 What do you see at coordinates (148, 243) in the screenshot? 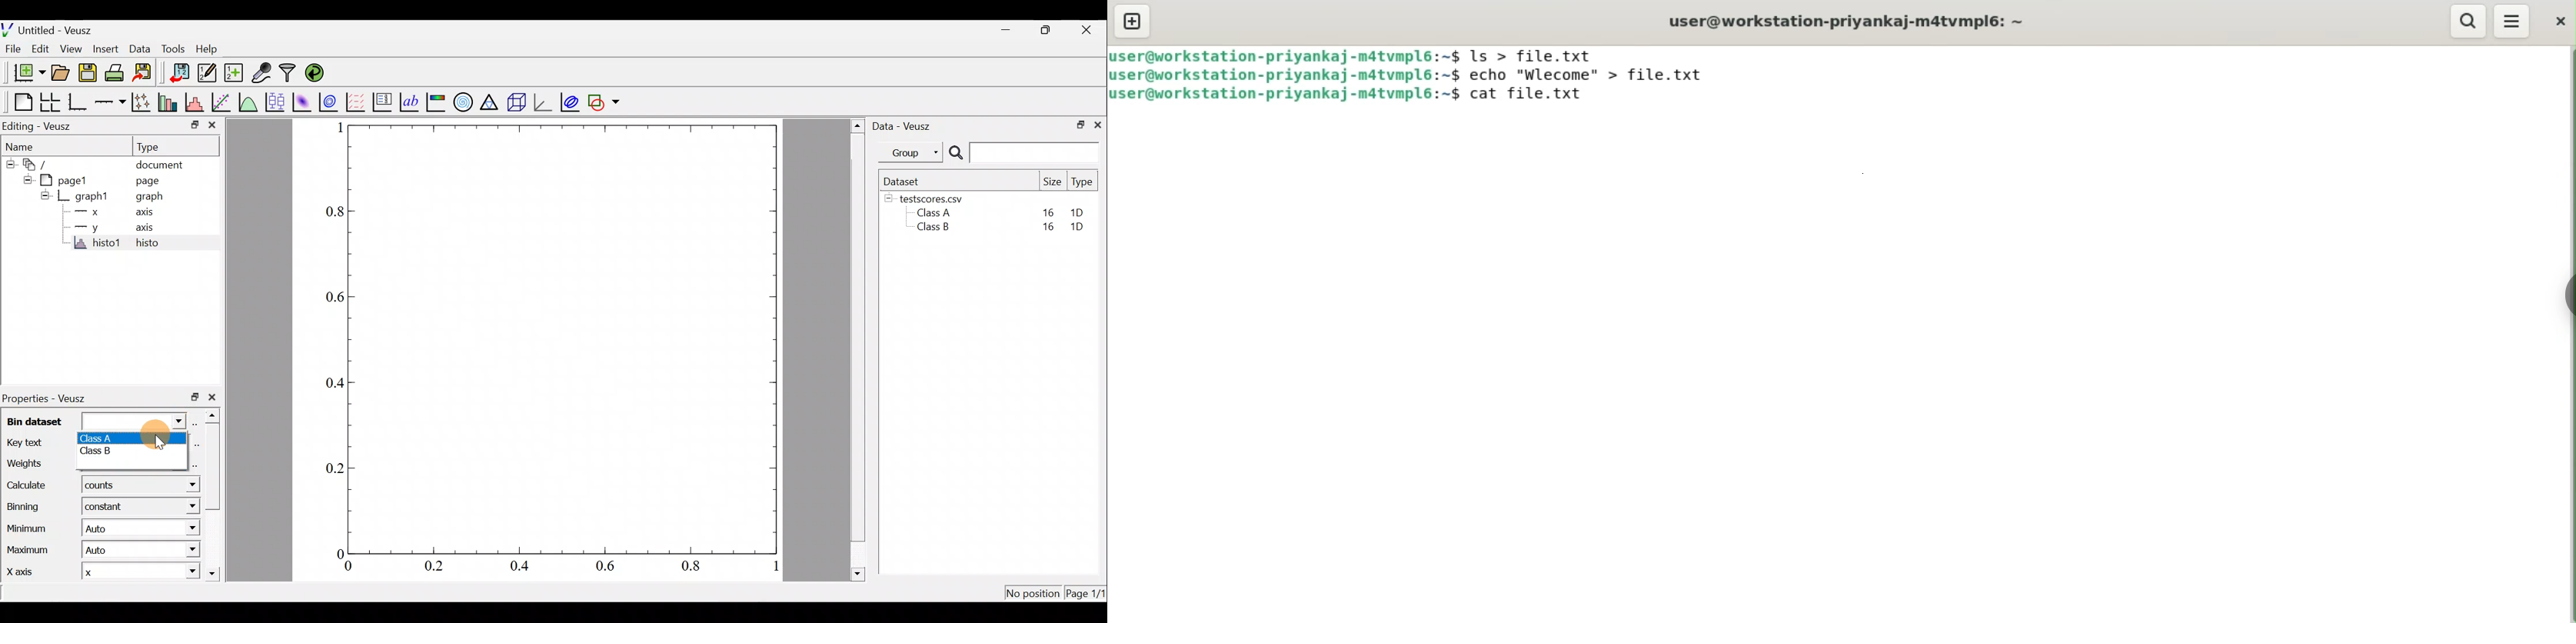
I see `histo` at bounding box center [148, 243].